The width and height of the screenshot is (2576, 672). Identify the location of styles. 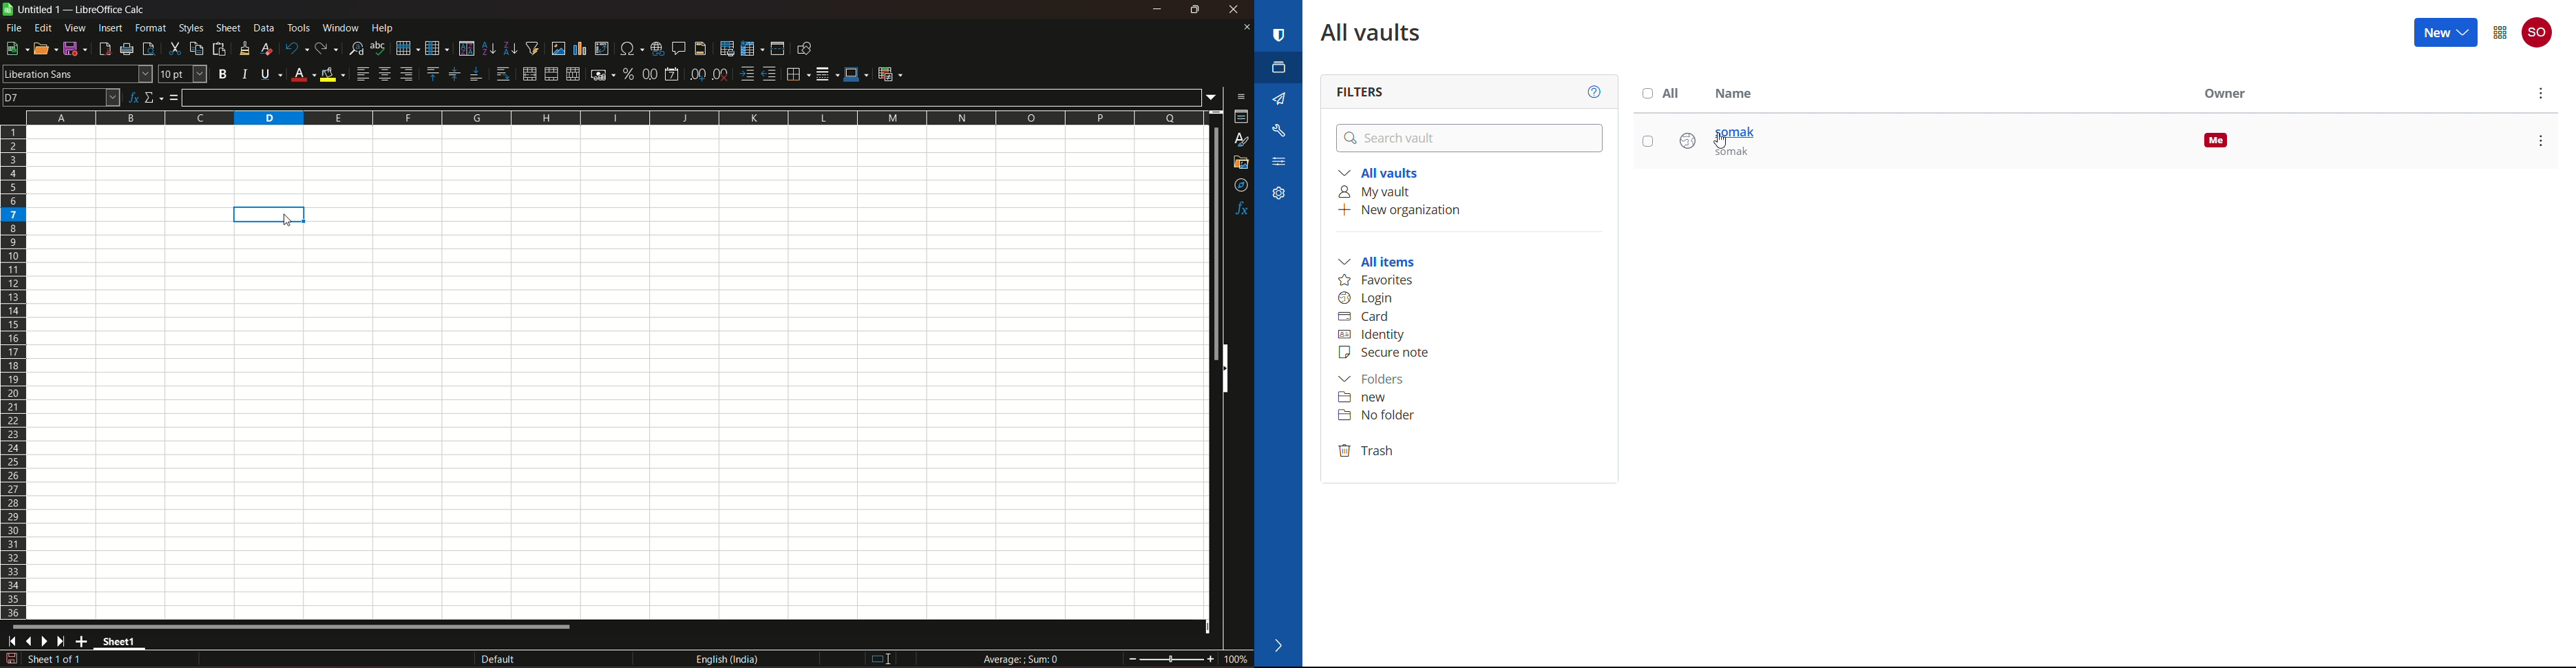
(190, 27).